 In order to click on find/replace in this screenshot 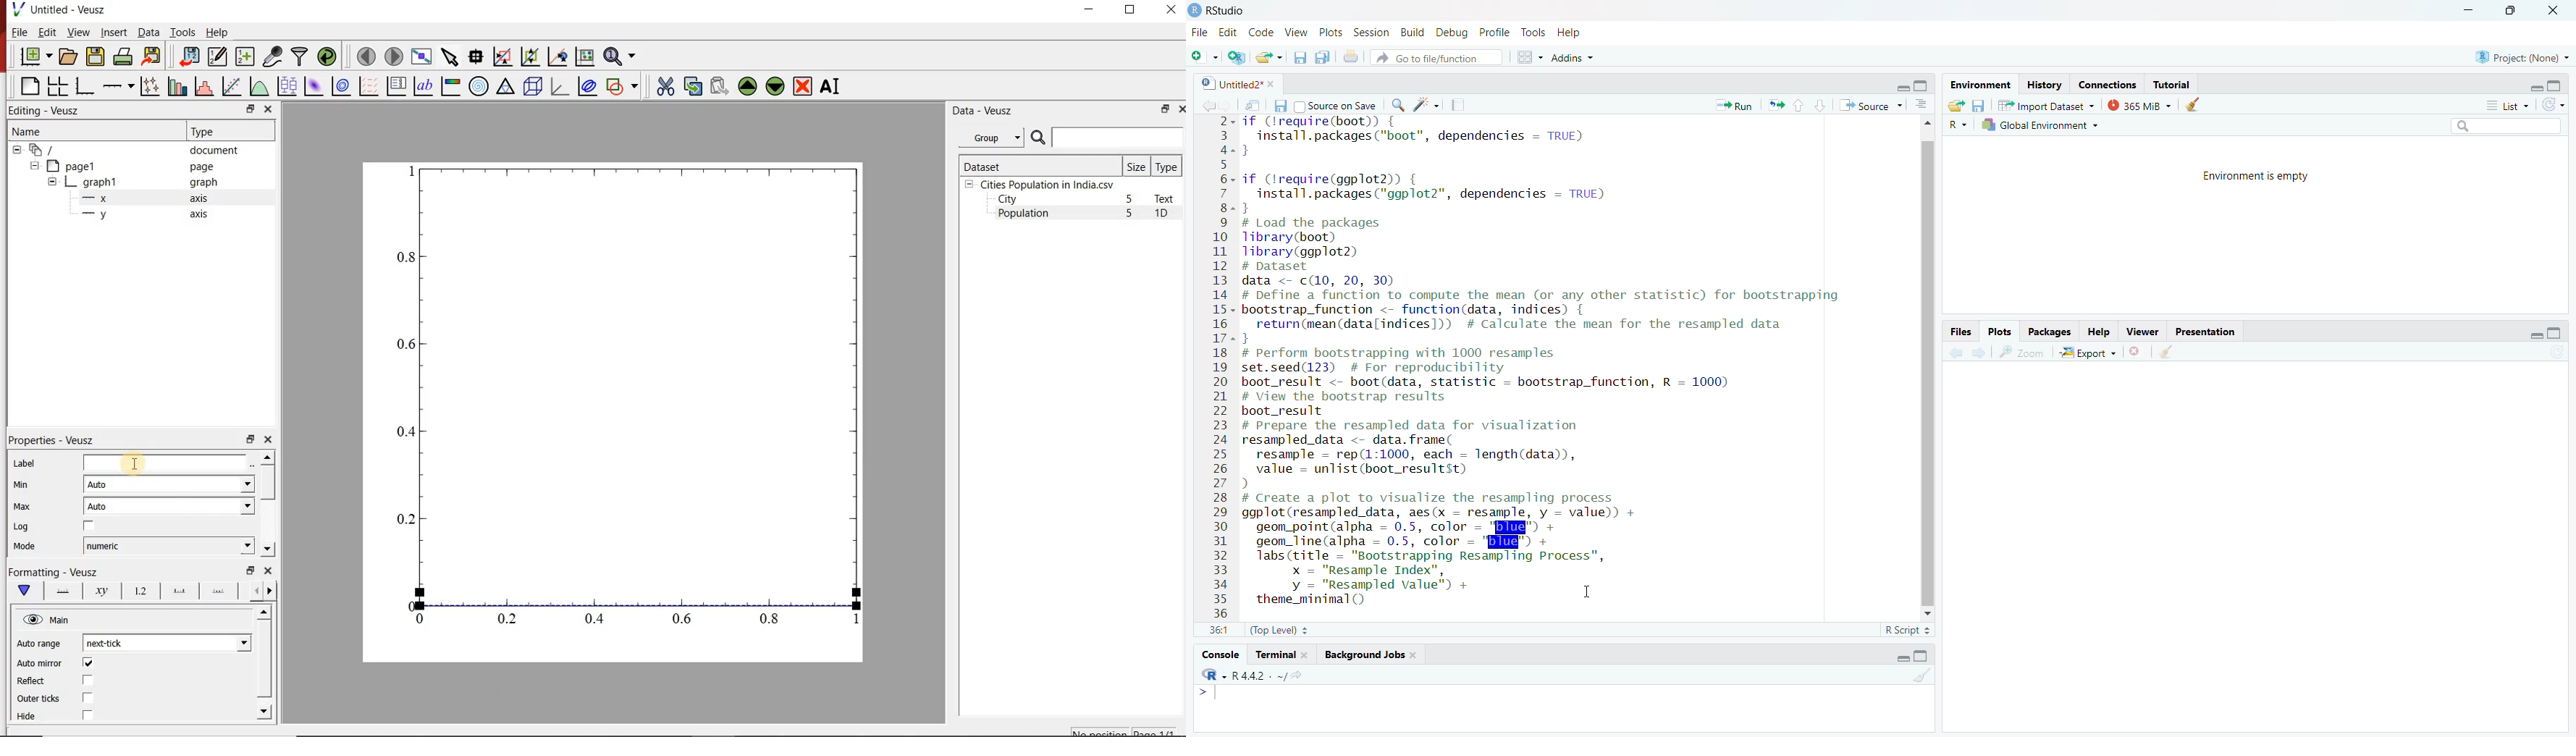, I will do `click(1398, 104)`.